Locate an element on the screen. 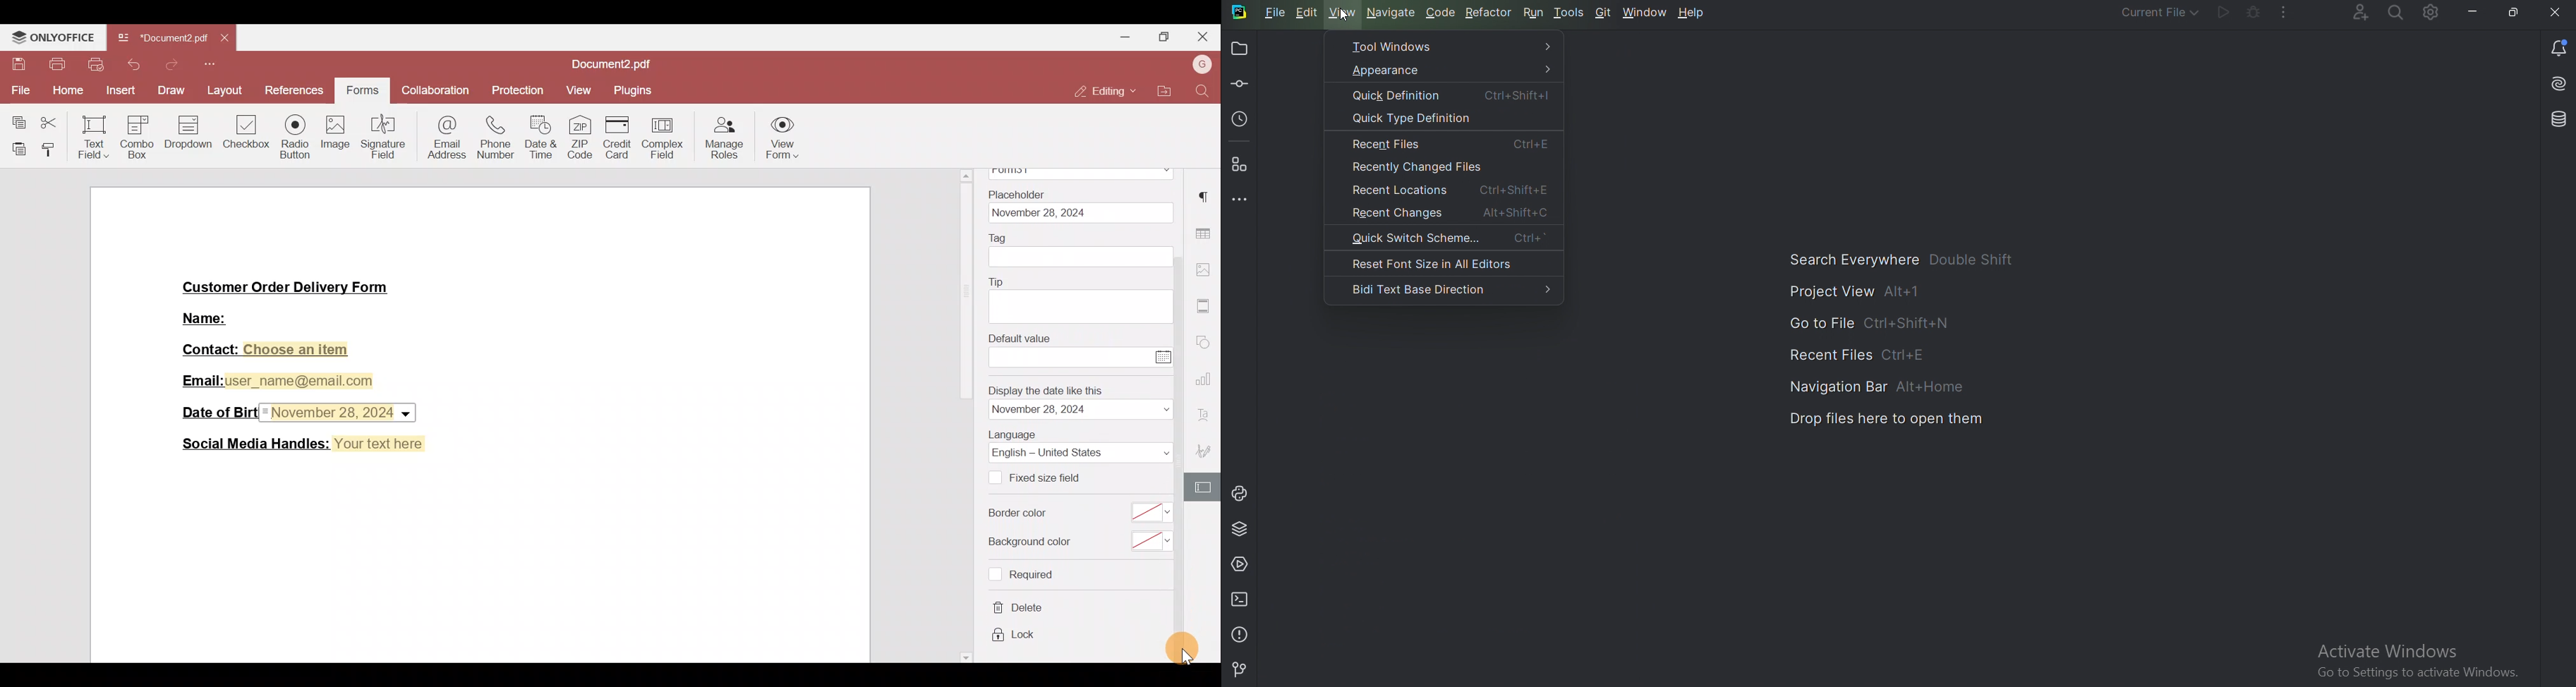 The width and height of the screenshot is (2576, 700). Debug is located at coordinates (2255, 12).